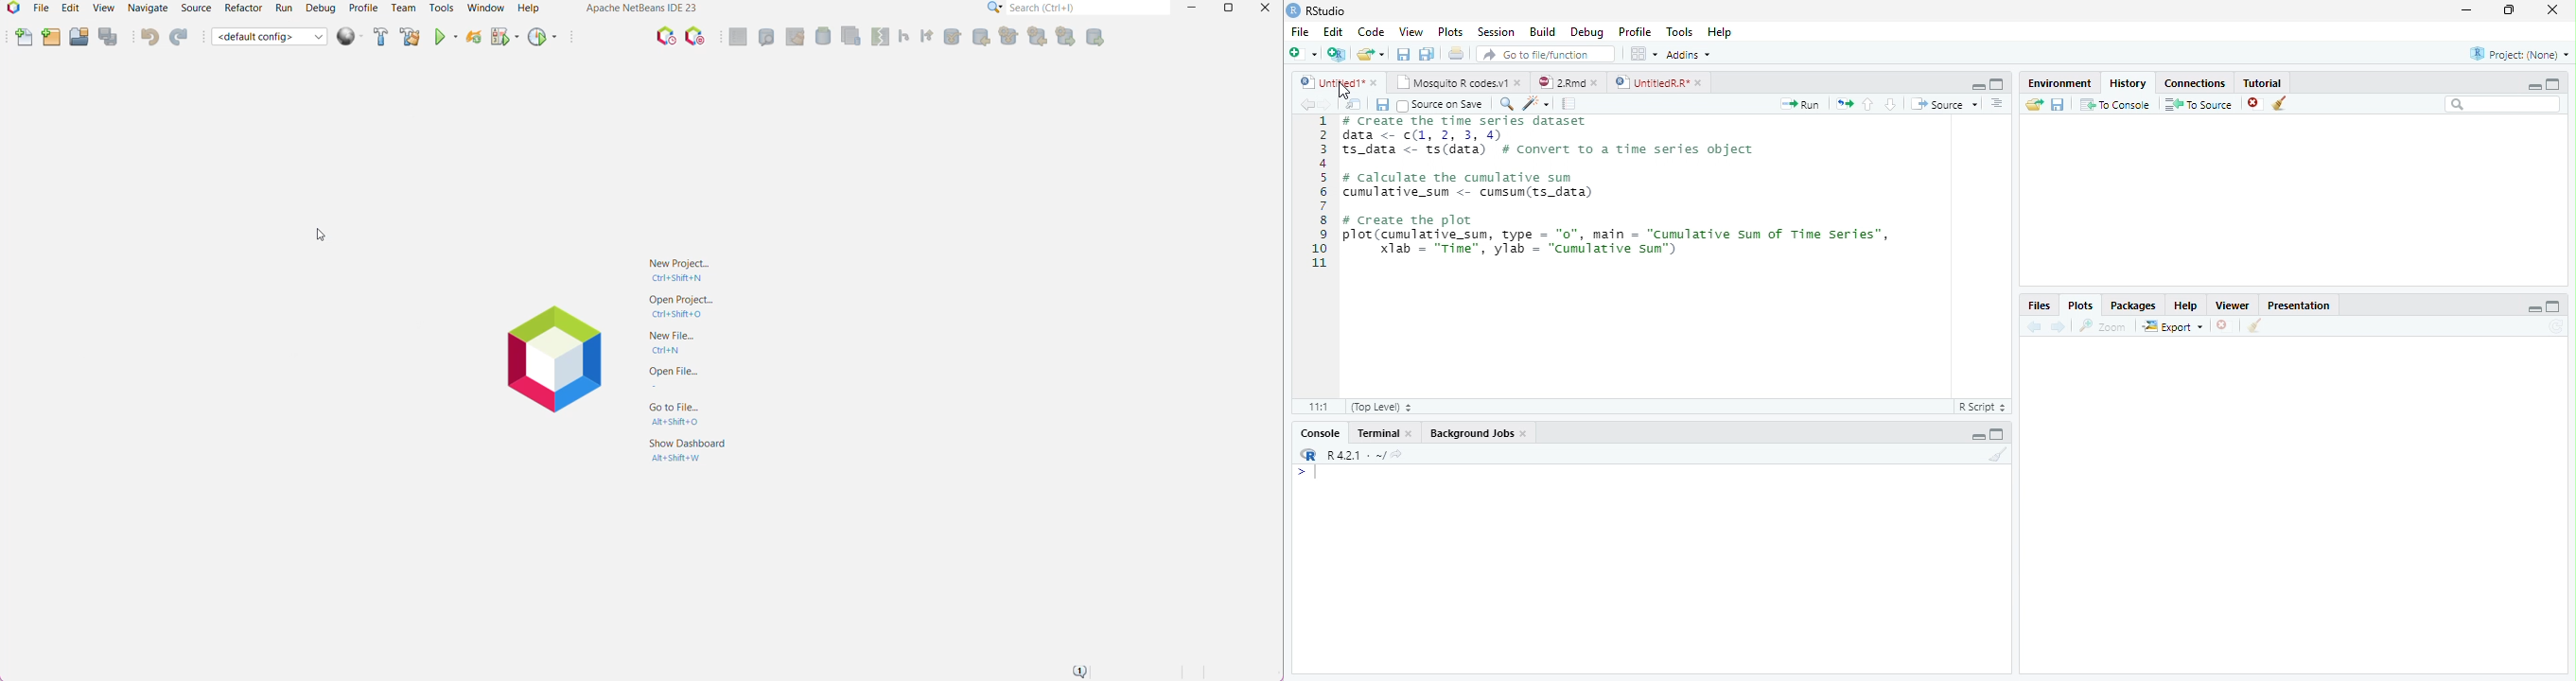 This screenshot has height=700, width=2576. I want to click on Help, so click(531, 8).